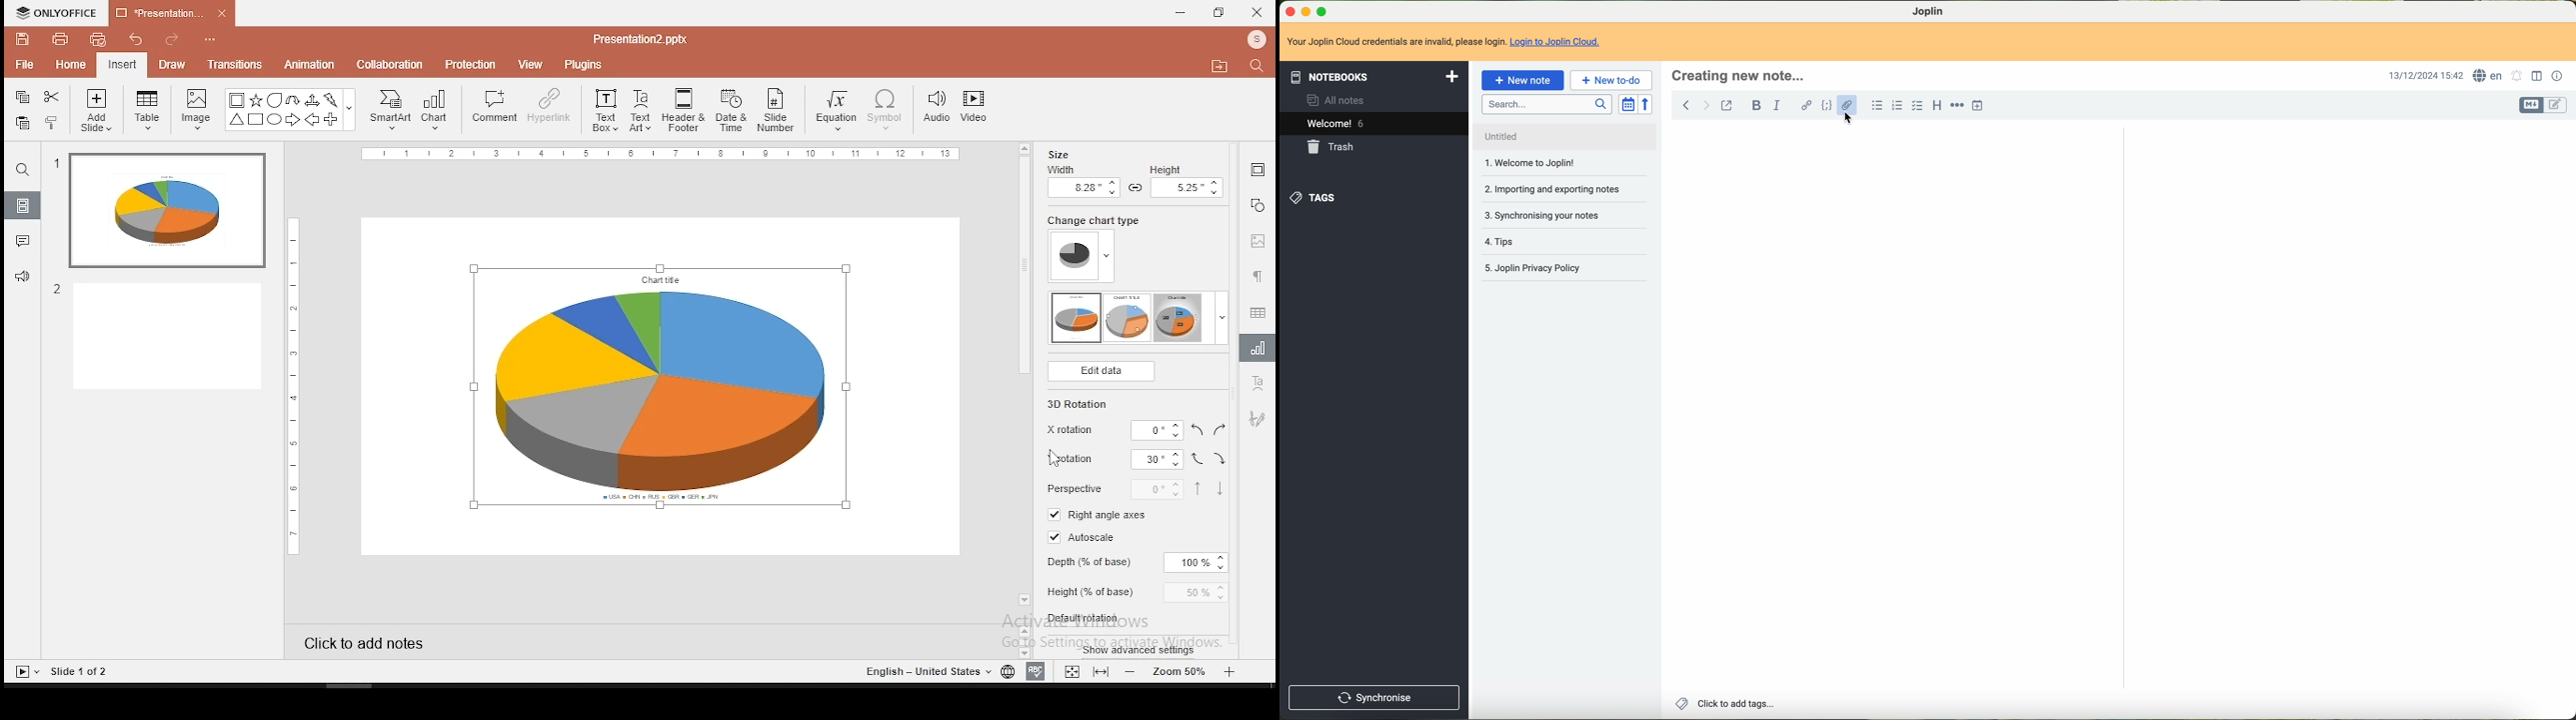 This screenshot has width=2576, height=728. I want to click on close window, so click(1258, 13).